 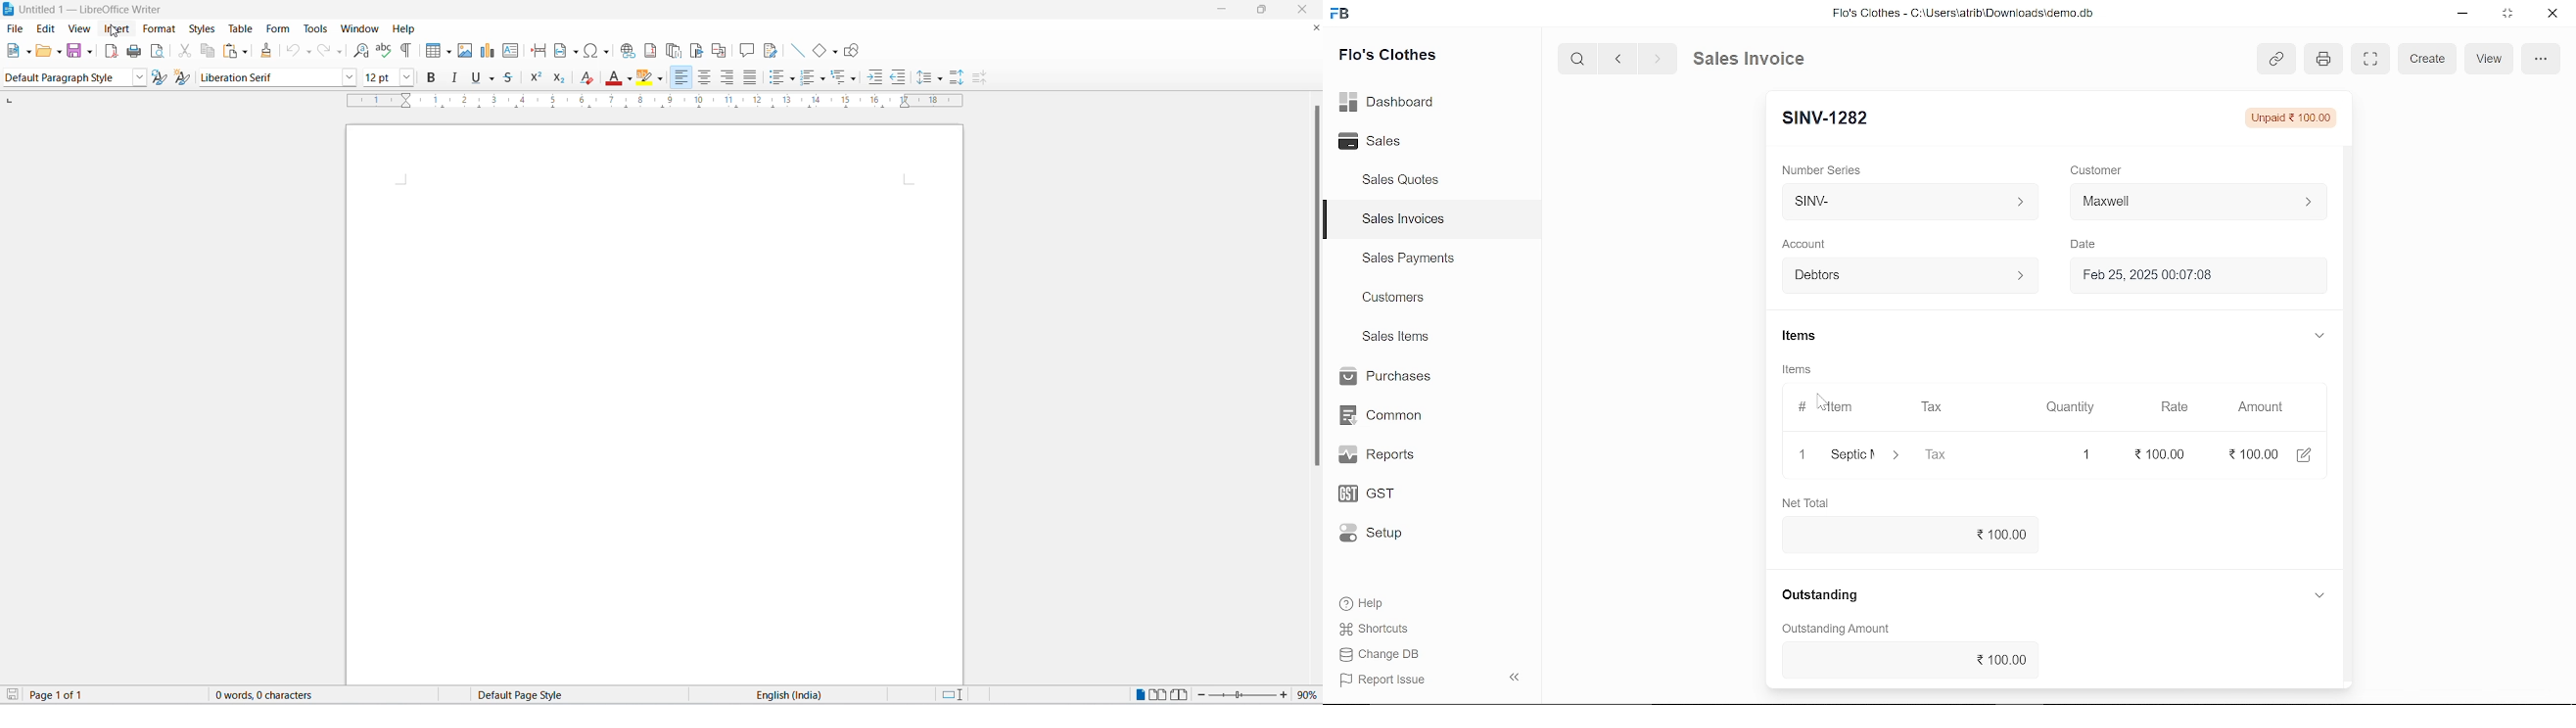 I want to click on 100, so click(x=2251, y=454).